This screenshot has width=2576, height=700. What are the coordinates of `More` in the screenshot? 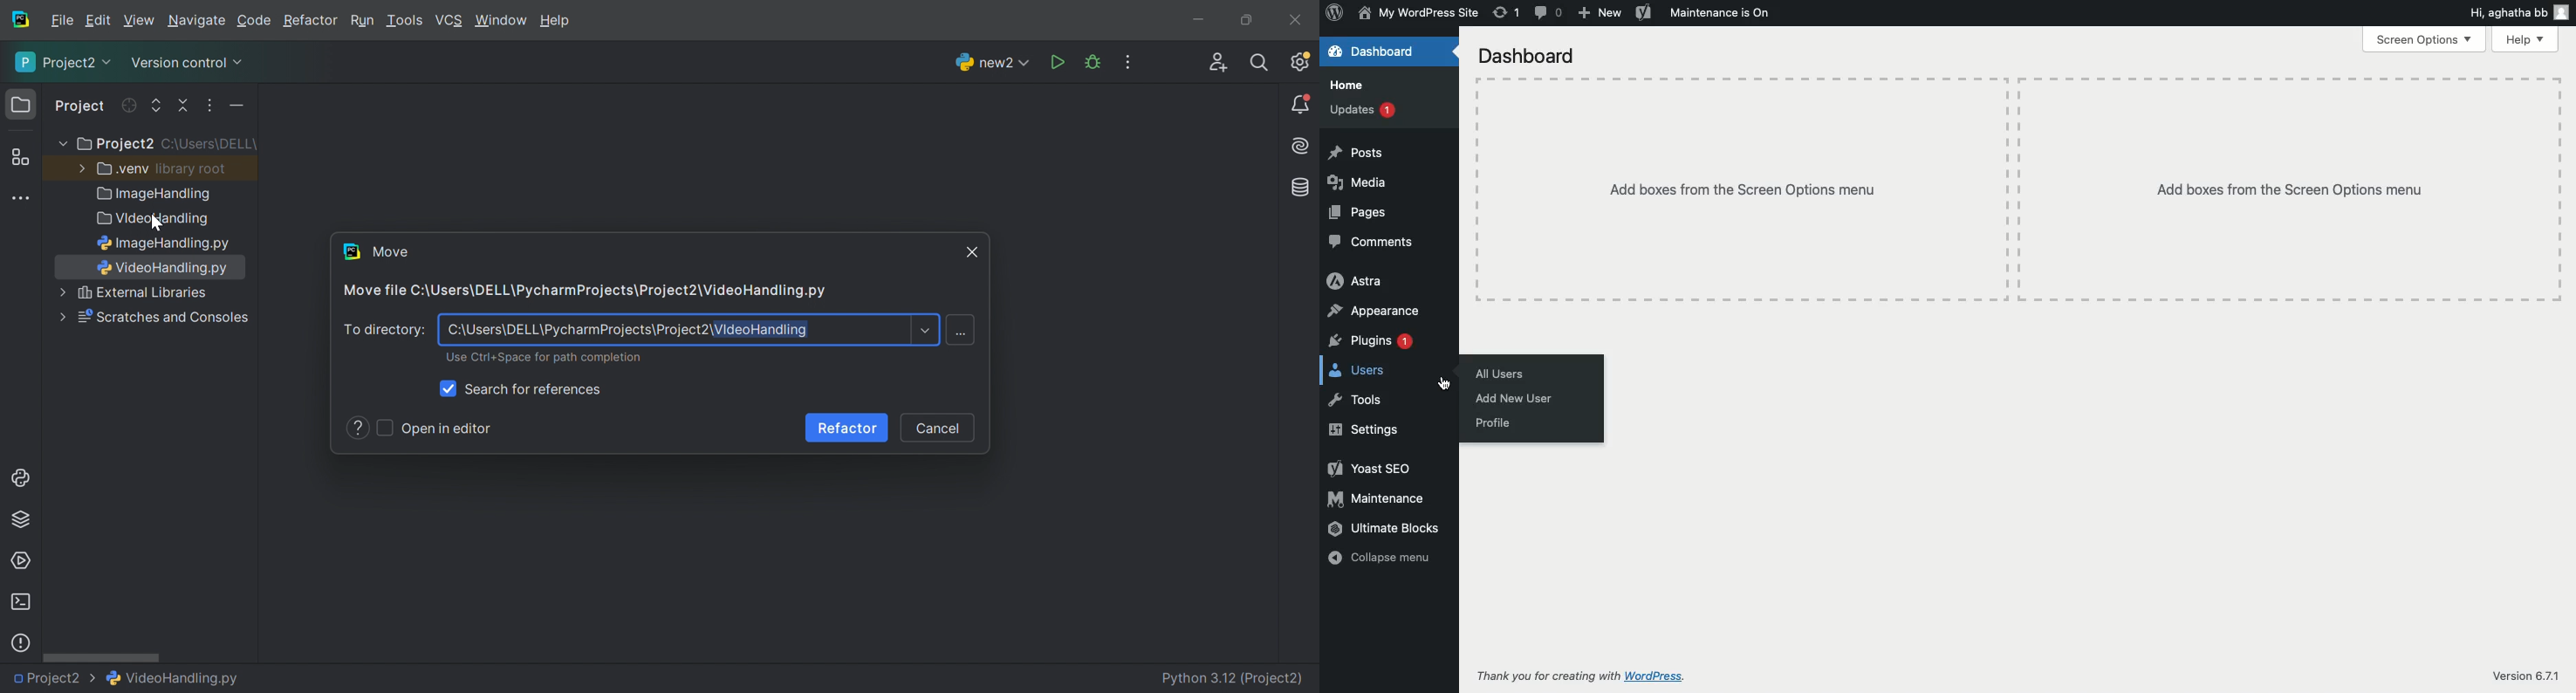 It's located at (79, 167).